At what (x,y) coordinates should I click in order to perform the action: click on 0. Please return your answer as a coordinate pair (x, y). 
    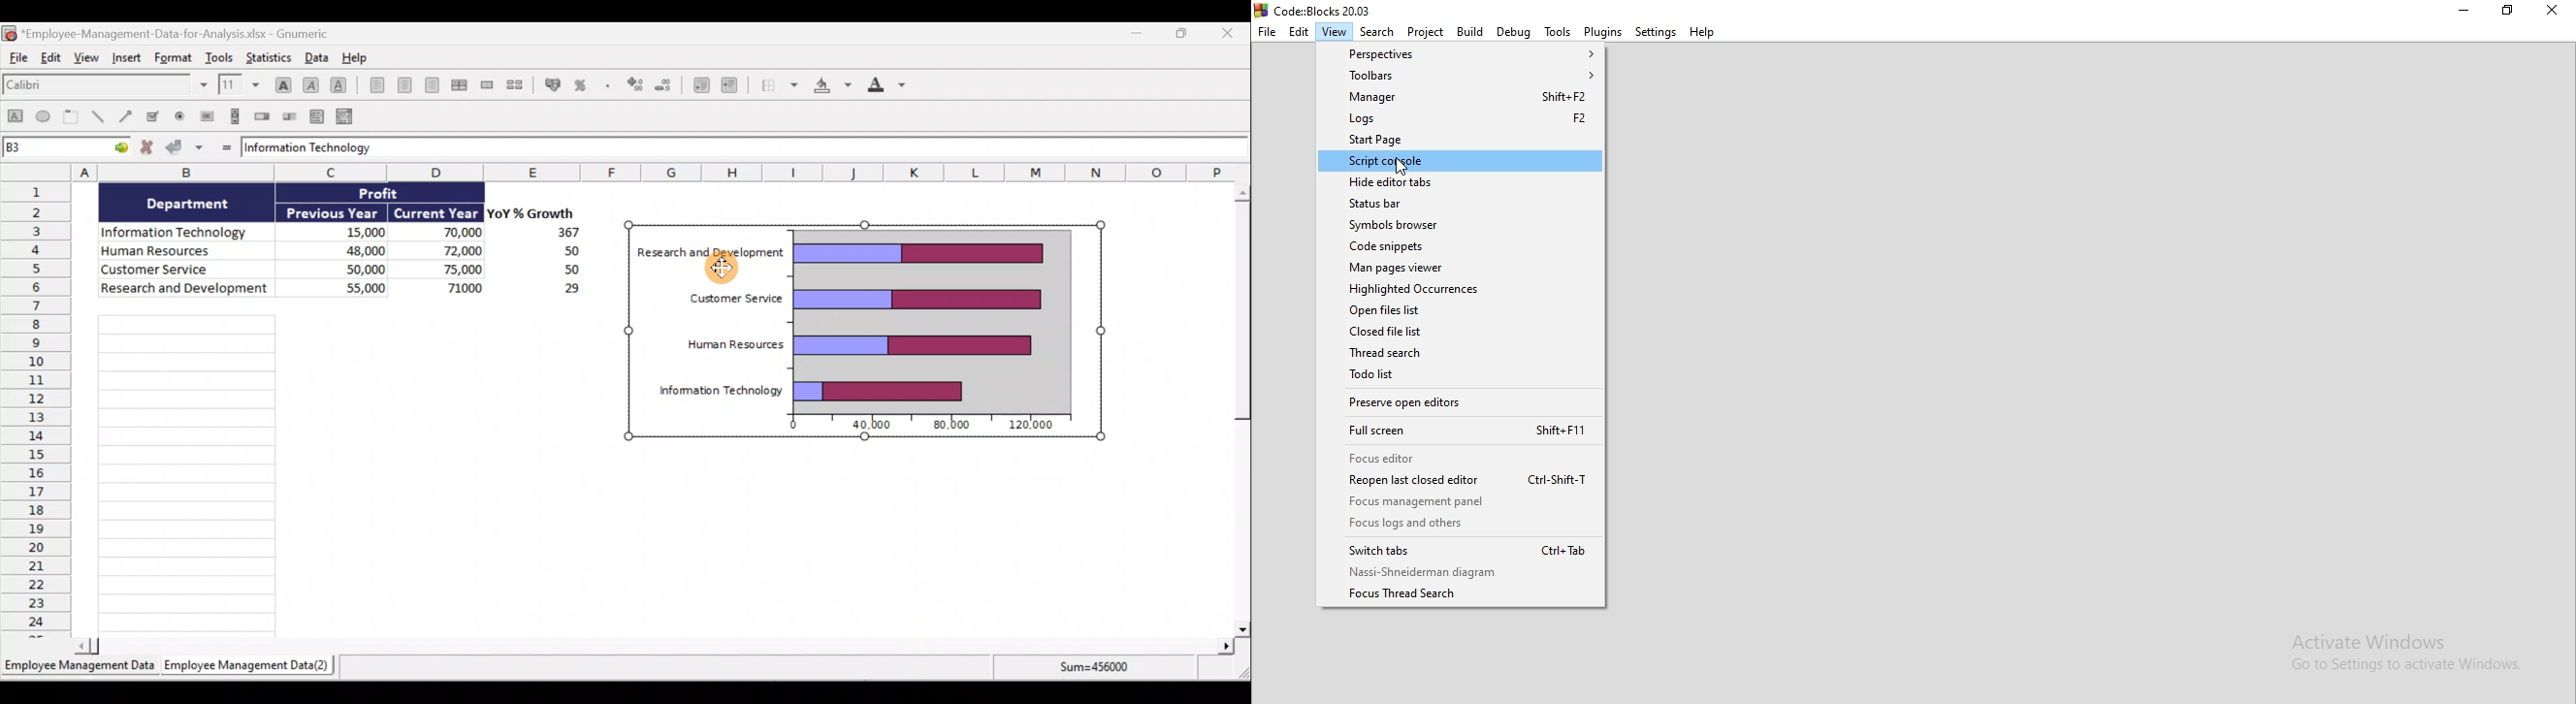
    Looking at the image, I should click on (788, 426).